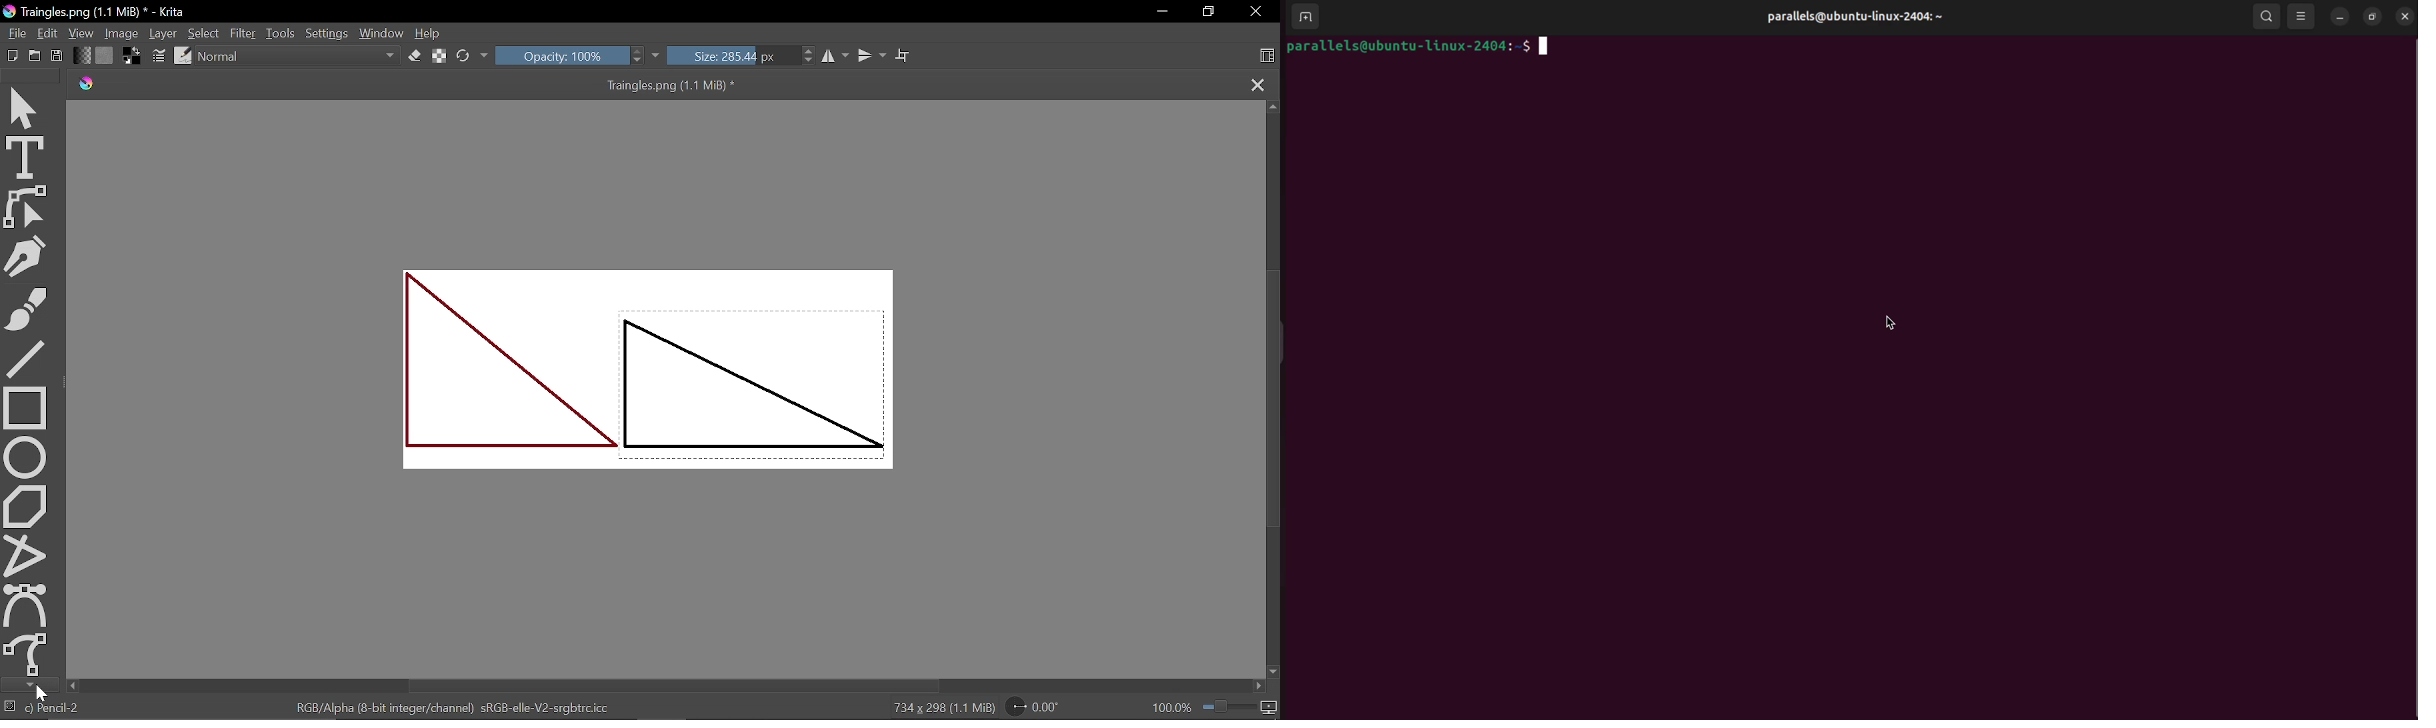  Describe the element at coordinates (871, 56) in the screenshot. I see `Vertical mirror` at that location.